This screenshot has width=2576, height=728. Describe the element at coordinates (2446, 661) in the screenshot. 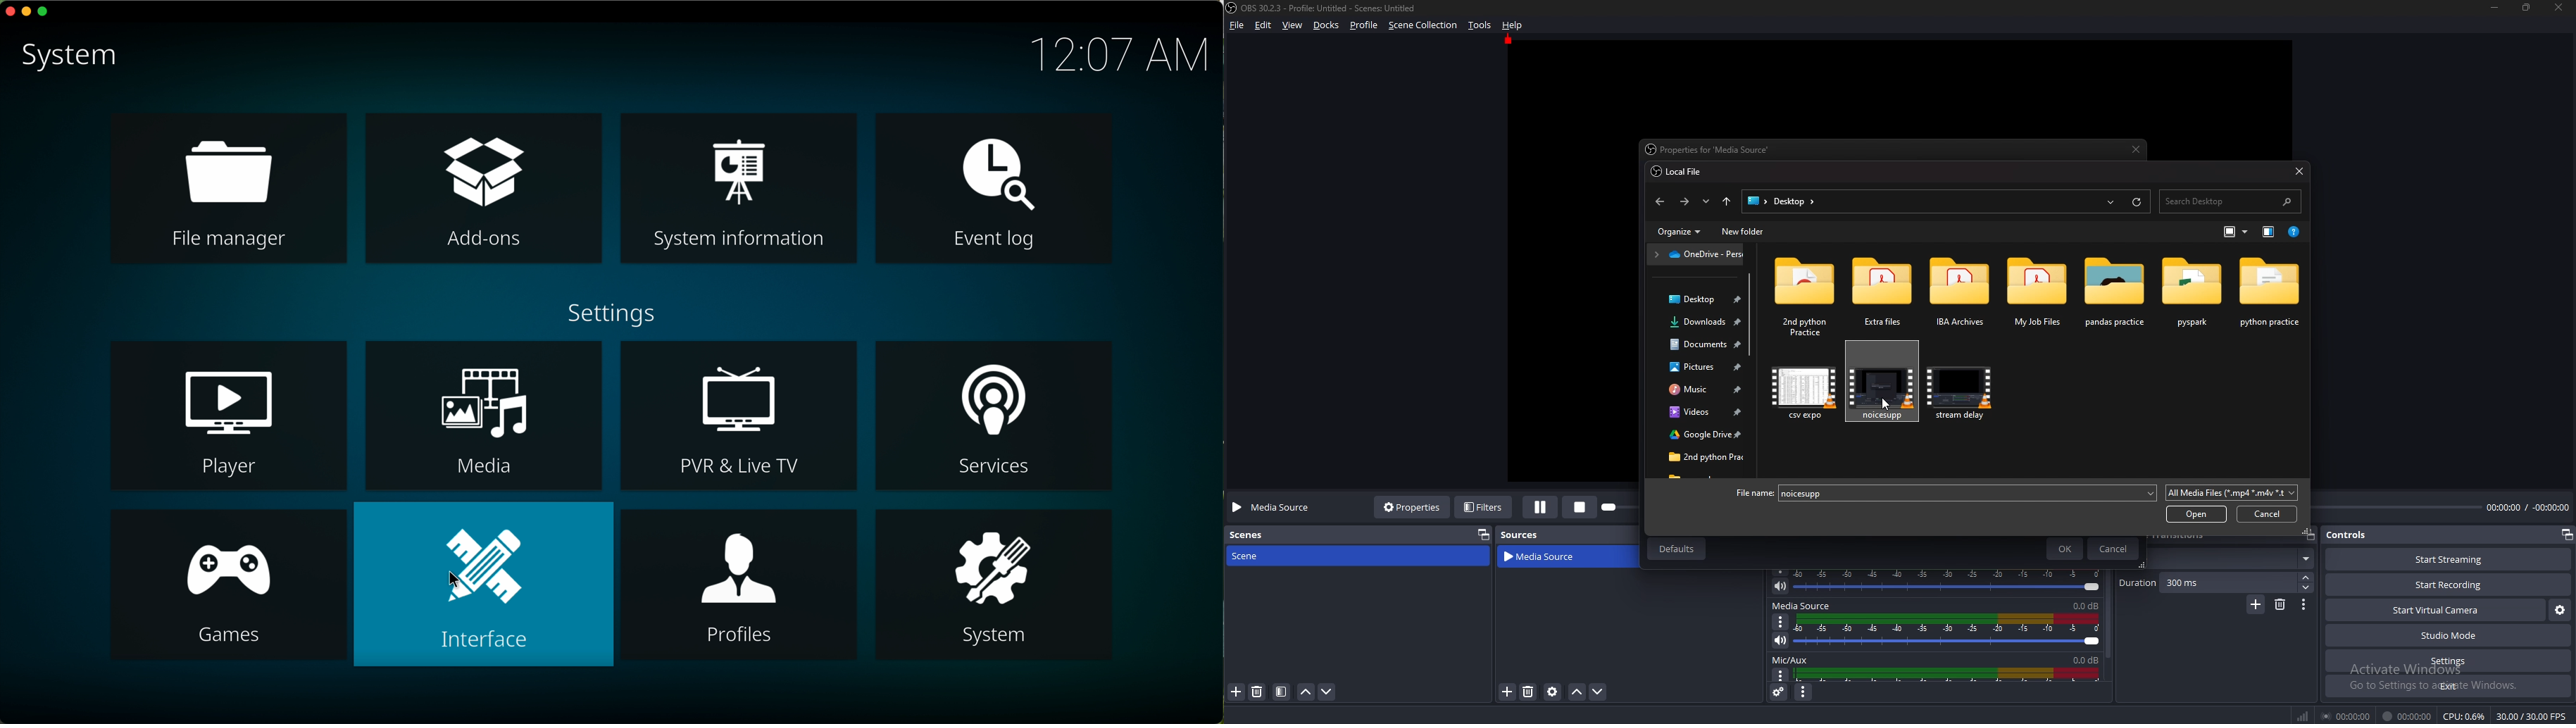

I see `settings` at that location.